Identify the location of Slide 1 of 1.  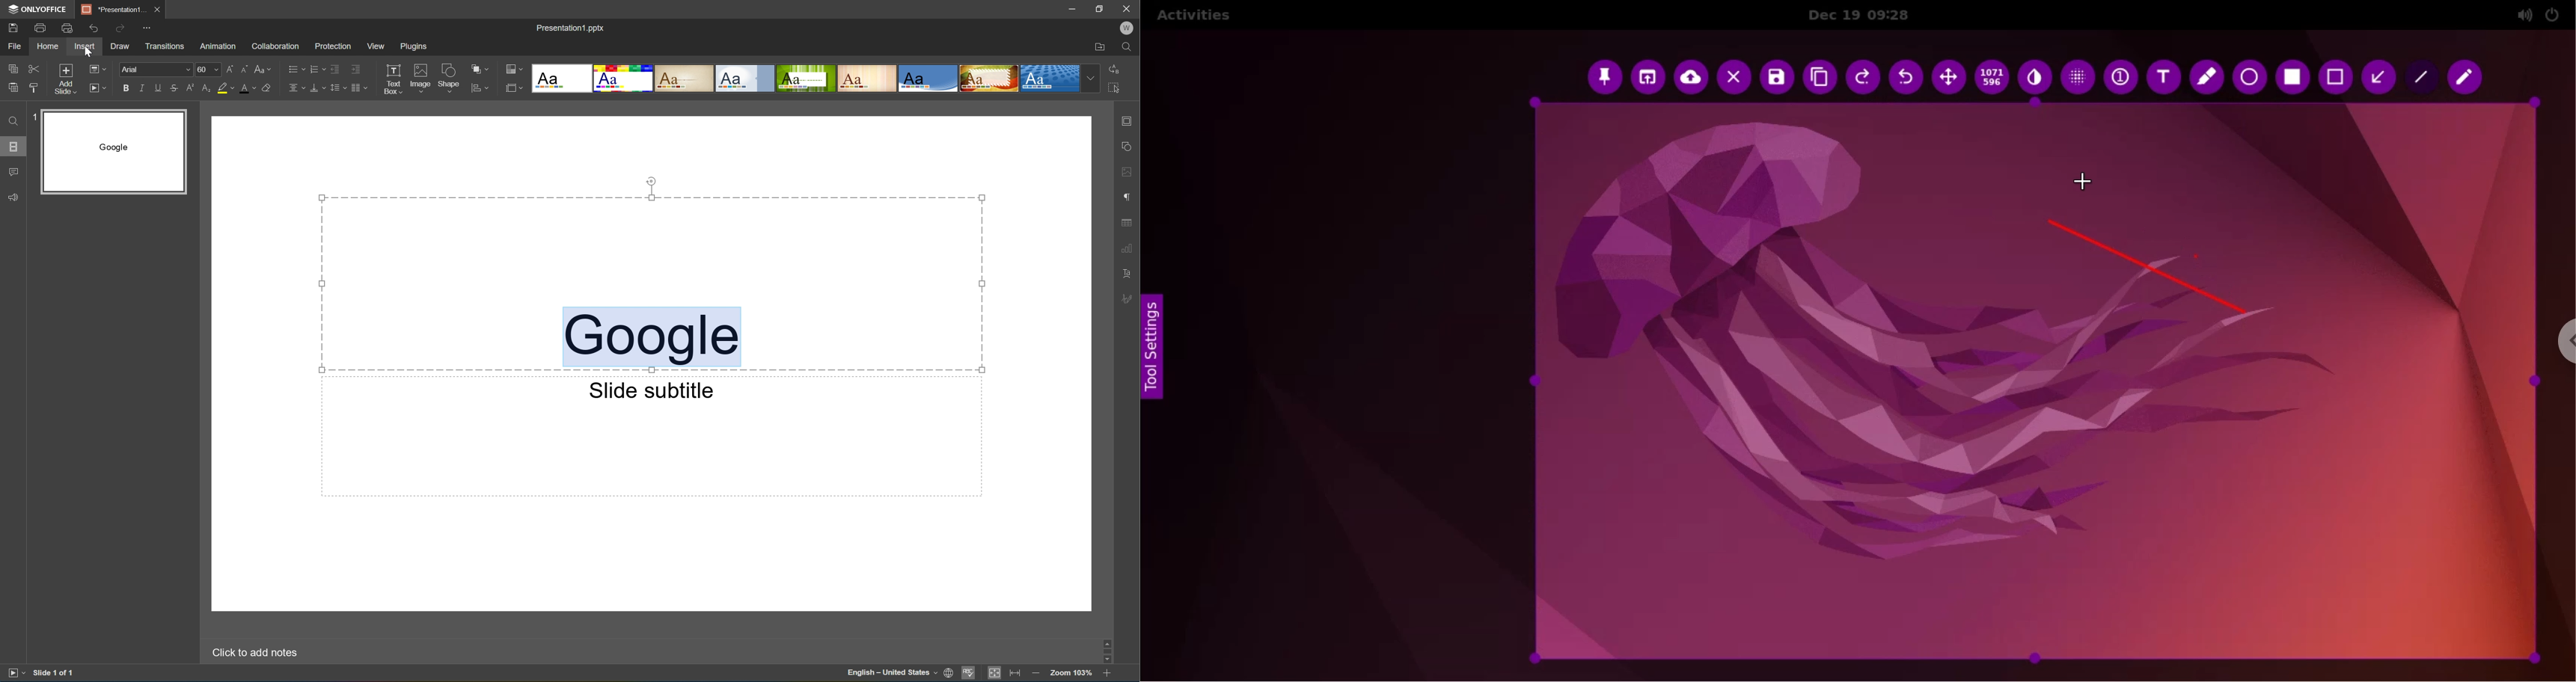
(56, 673).